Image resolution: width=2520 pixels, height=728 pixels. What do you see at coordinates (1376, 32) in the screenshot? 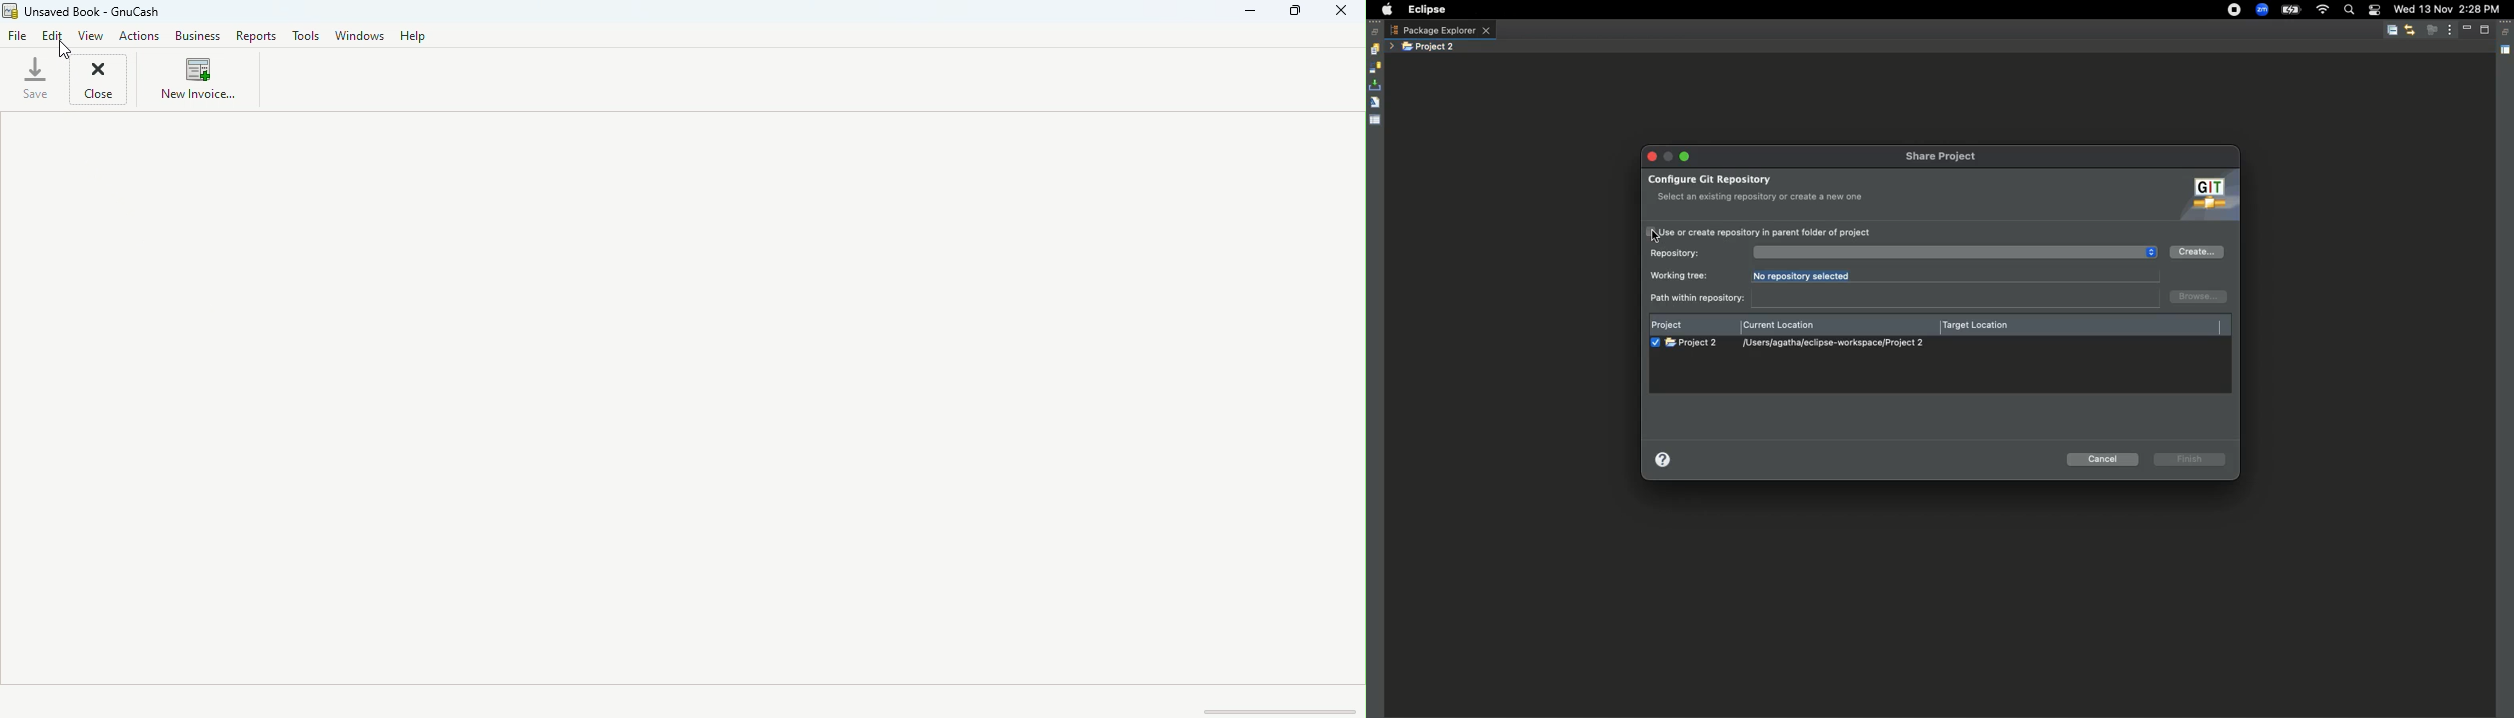
I see `Restore` at bounding box center [1376, 32].